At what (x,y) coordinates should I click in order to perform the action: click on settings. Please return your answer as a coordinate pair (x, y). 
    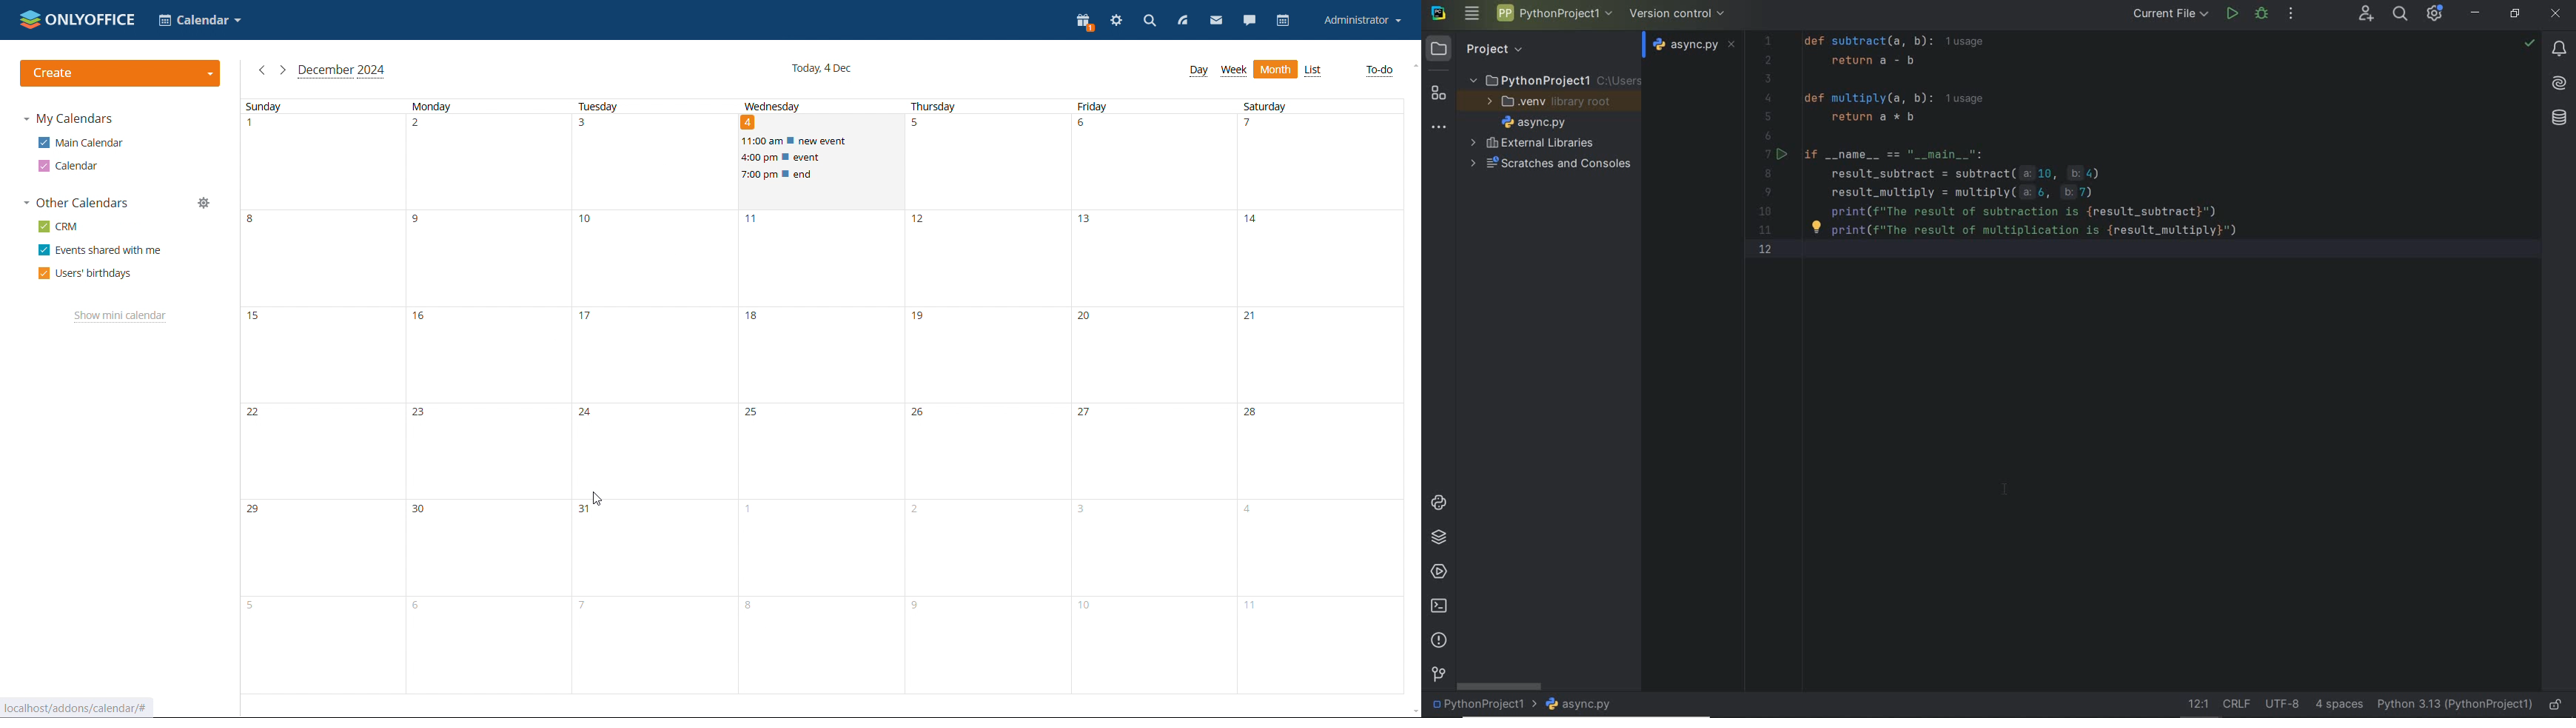
    Looking at the image, I should click on (1115, 23).